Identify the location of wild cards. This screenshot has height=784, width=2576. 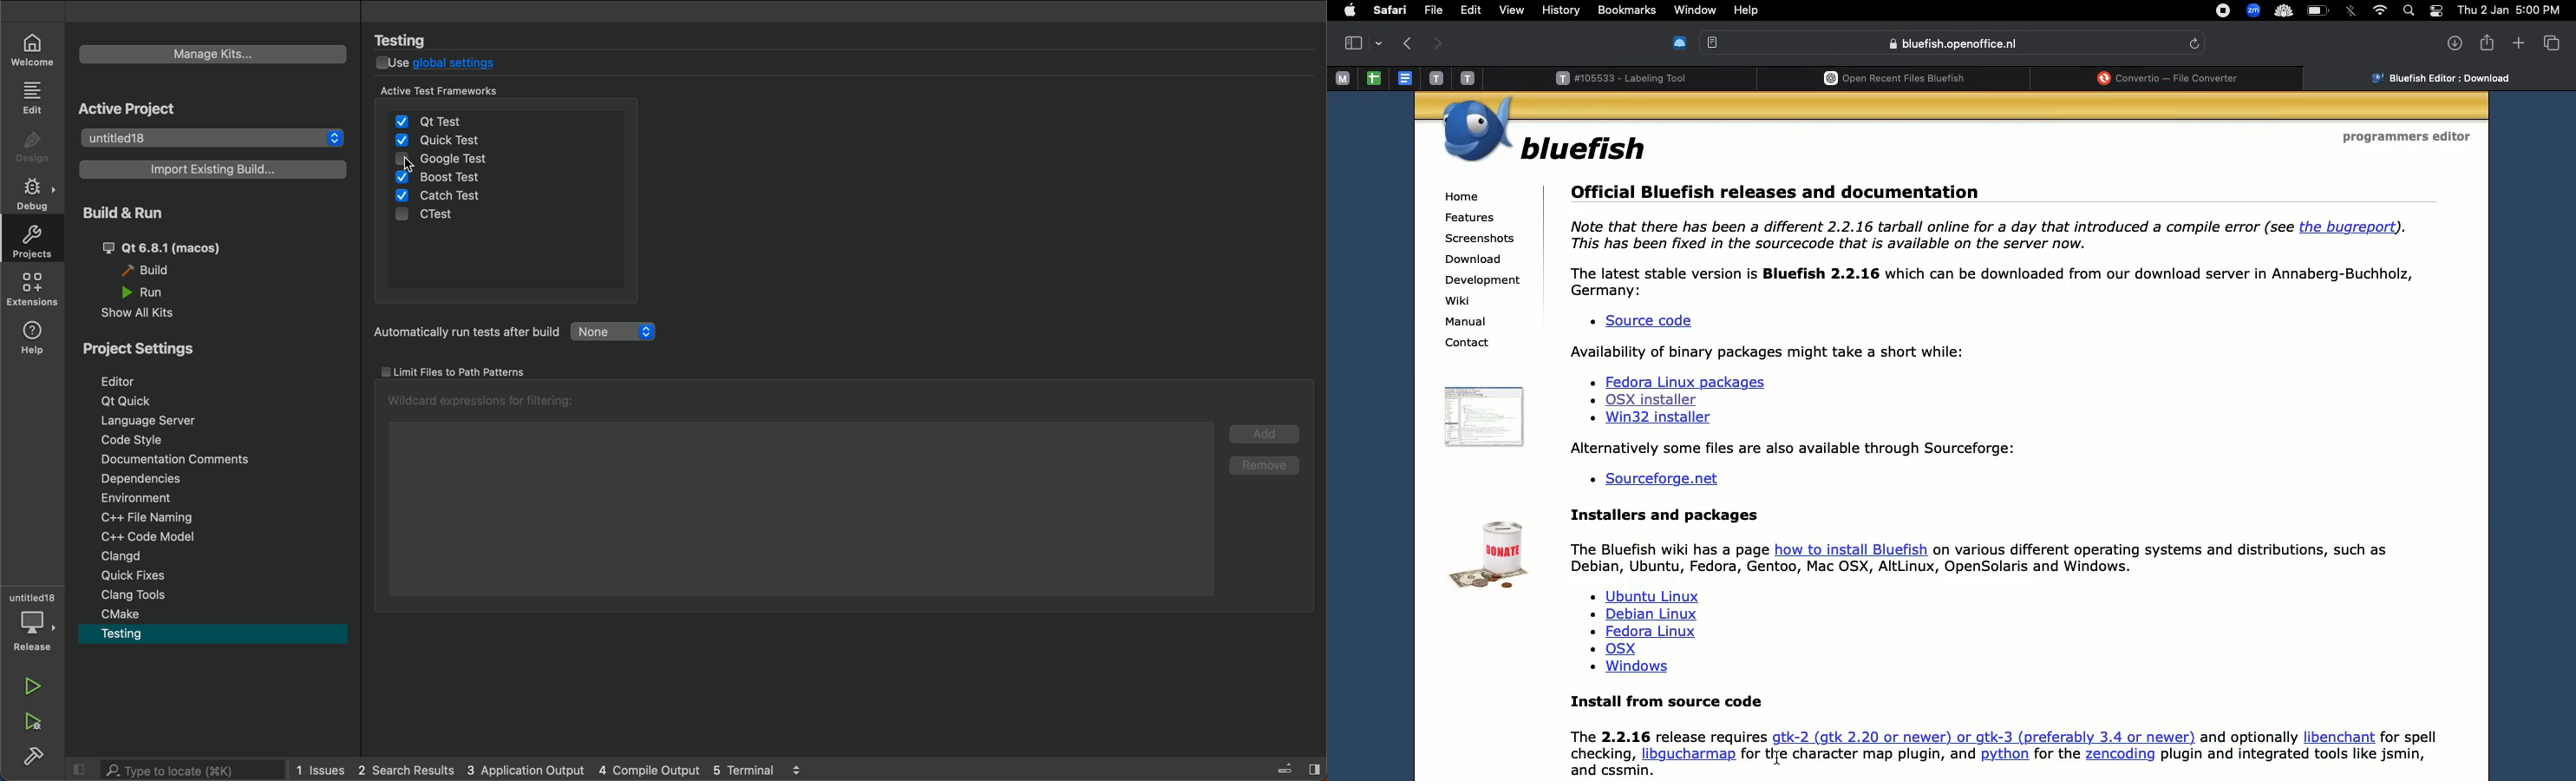
(484, 401).